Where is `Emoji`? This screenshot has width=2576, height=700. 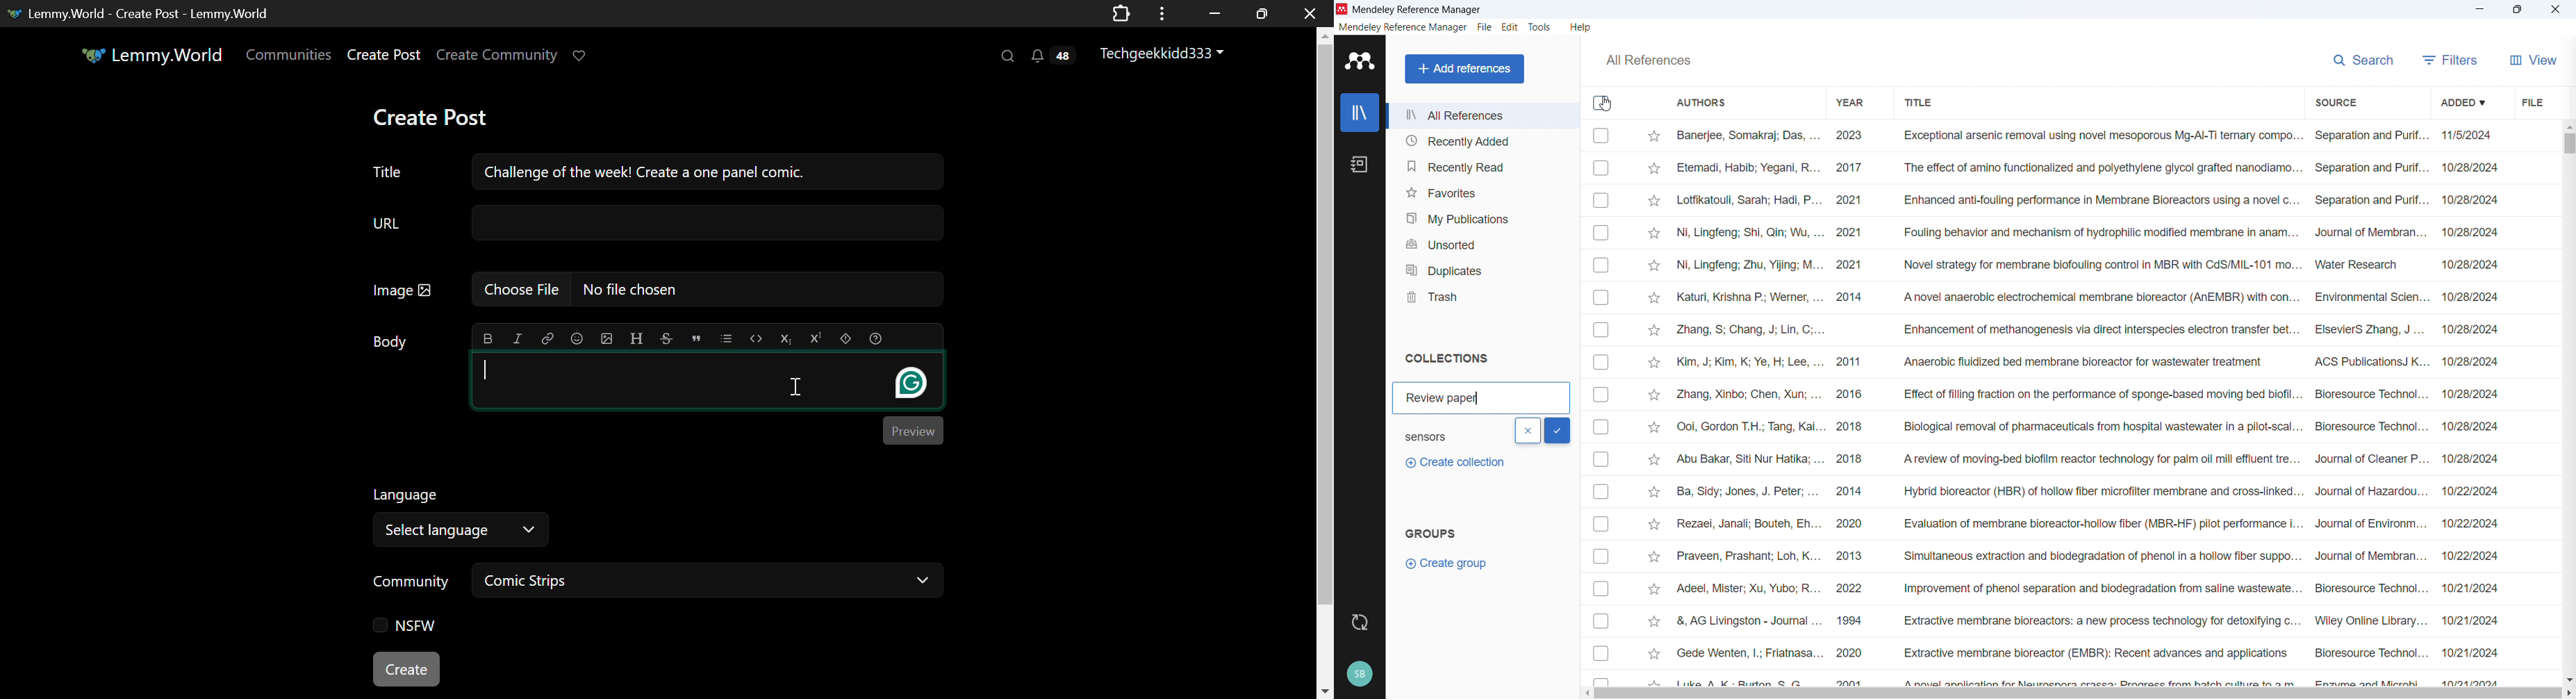 Emoji is located at coordinates (577, 339).